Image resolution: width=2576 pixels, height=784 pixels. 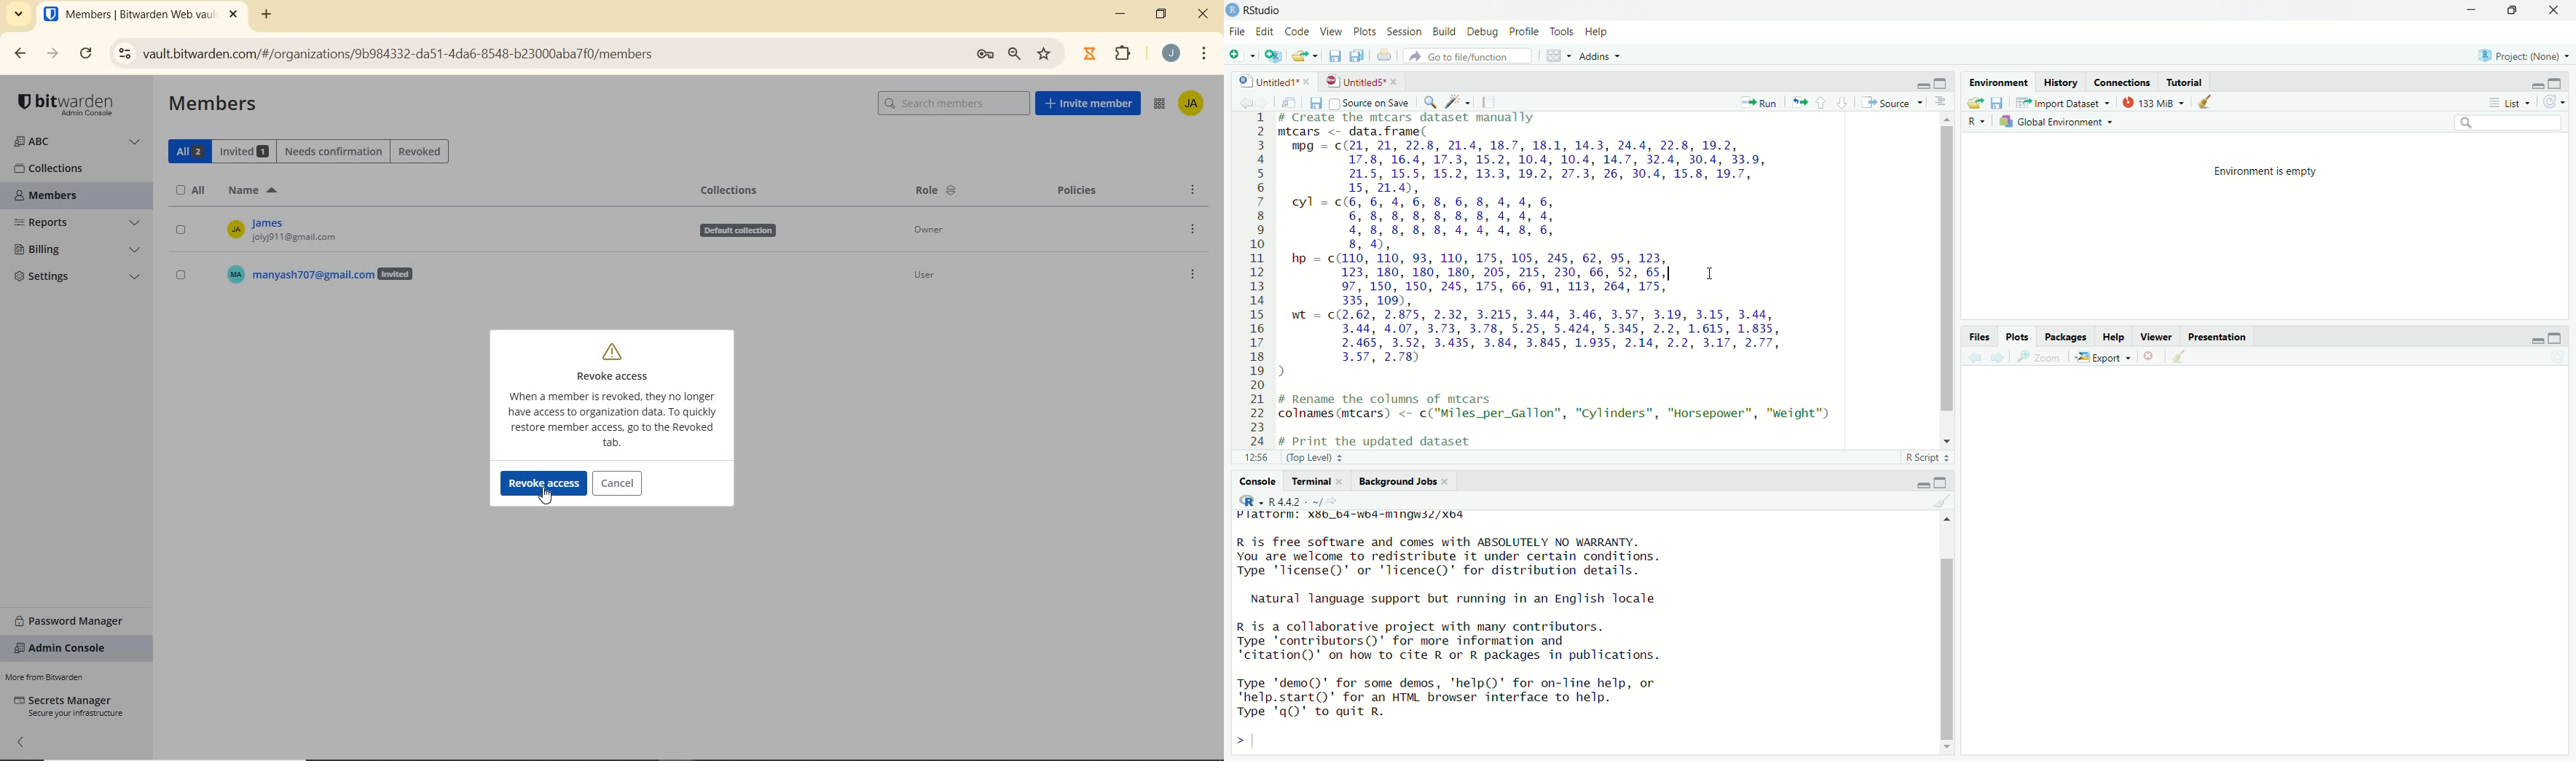 What do you see at coordinates (1303, 456) in the screenshot?
I see `26:1 (Top Level) =` at bounding box center [1303, 456].